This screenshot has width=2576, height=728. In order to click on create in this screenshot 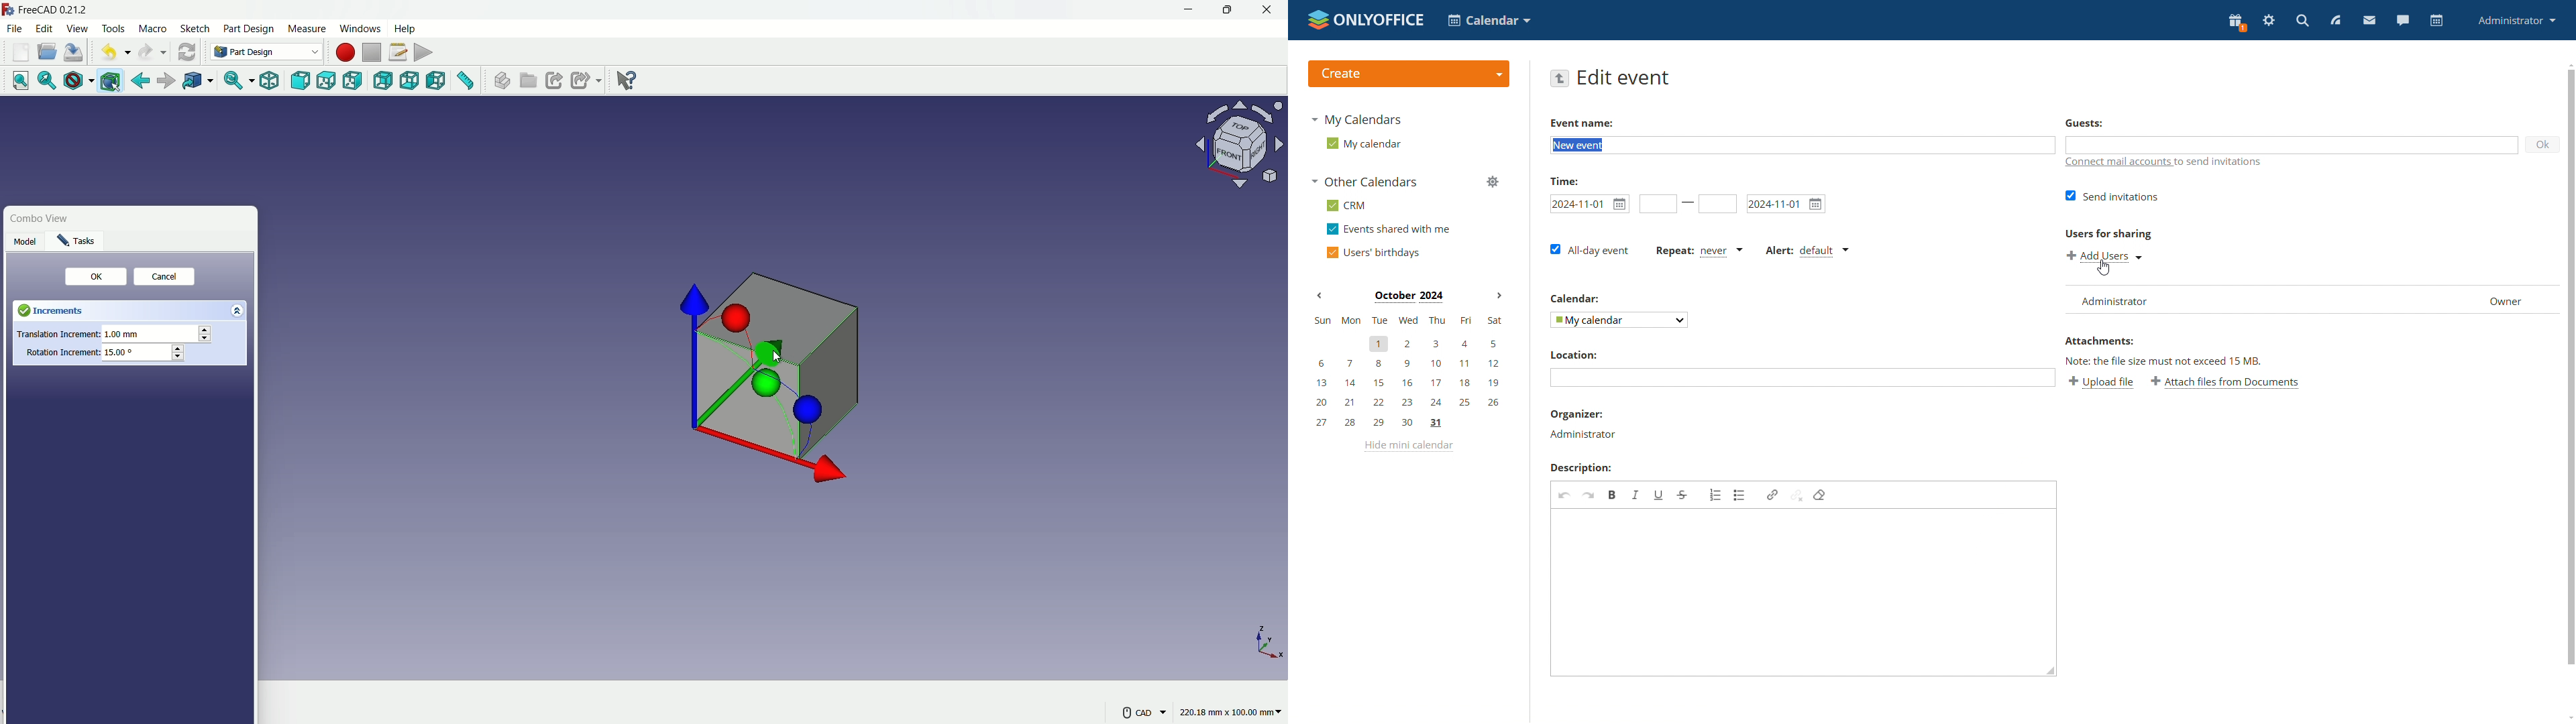, I will do `click(1409, 74)`.